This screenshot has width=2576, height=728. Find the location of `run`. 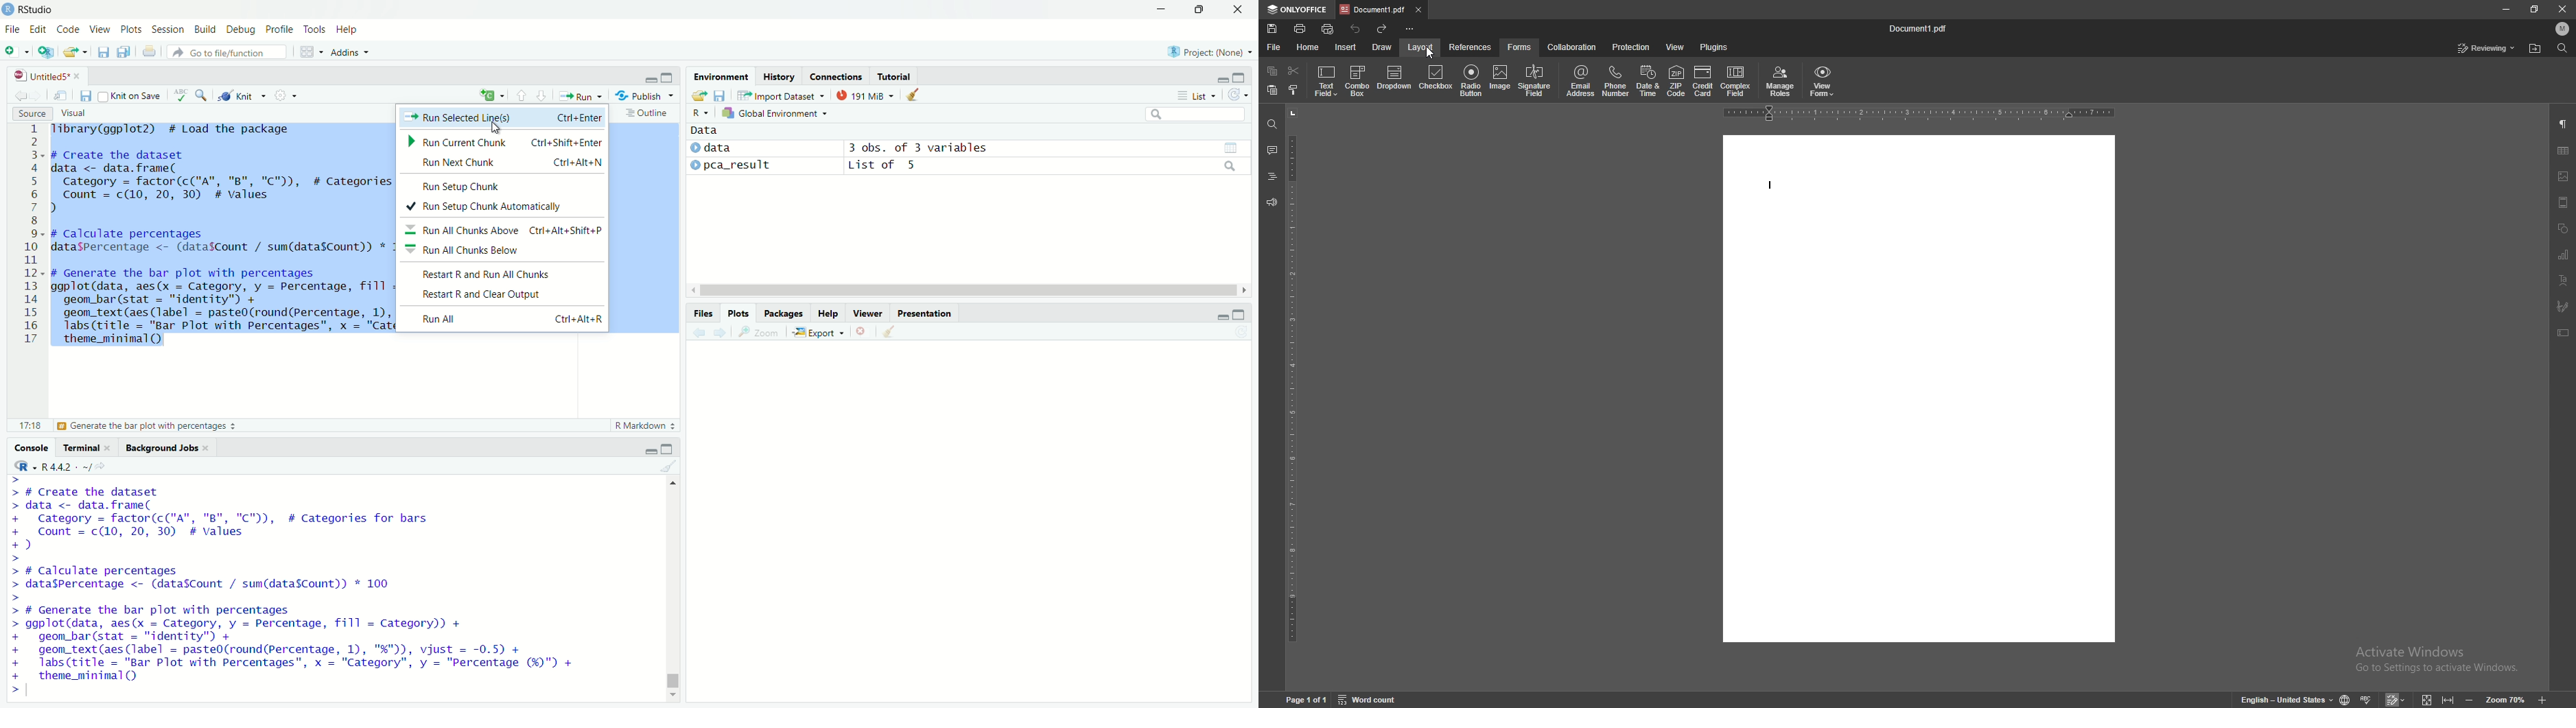

run is located at coordinates (578, 96).